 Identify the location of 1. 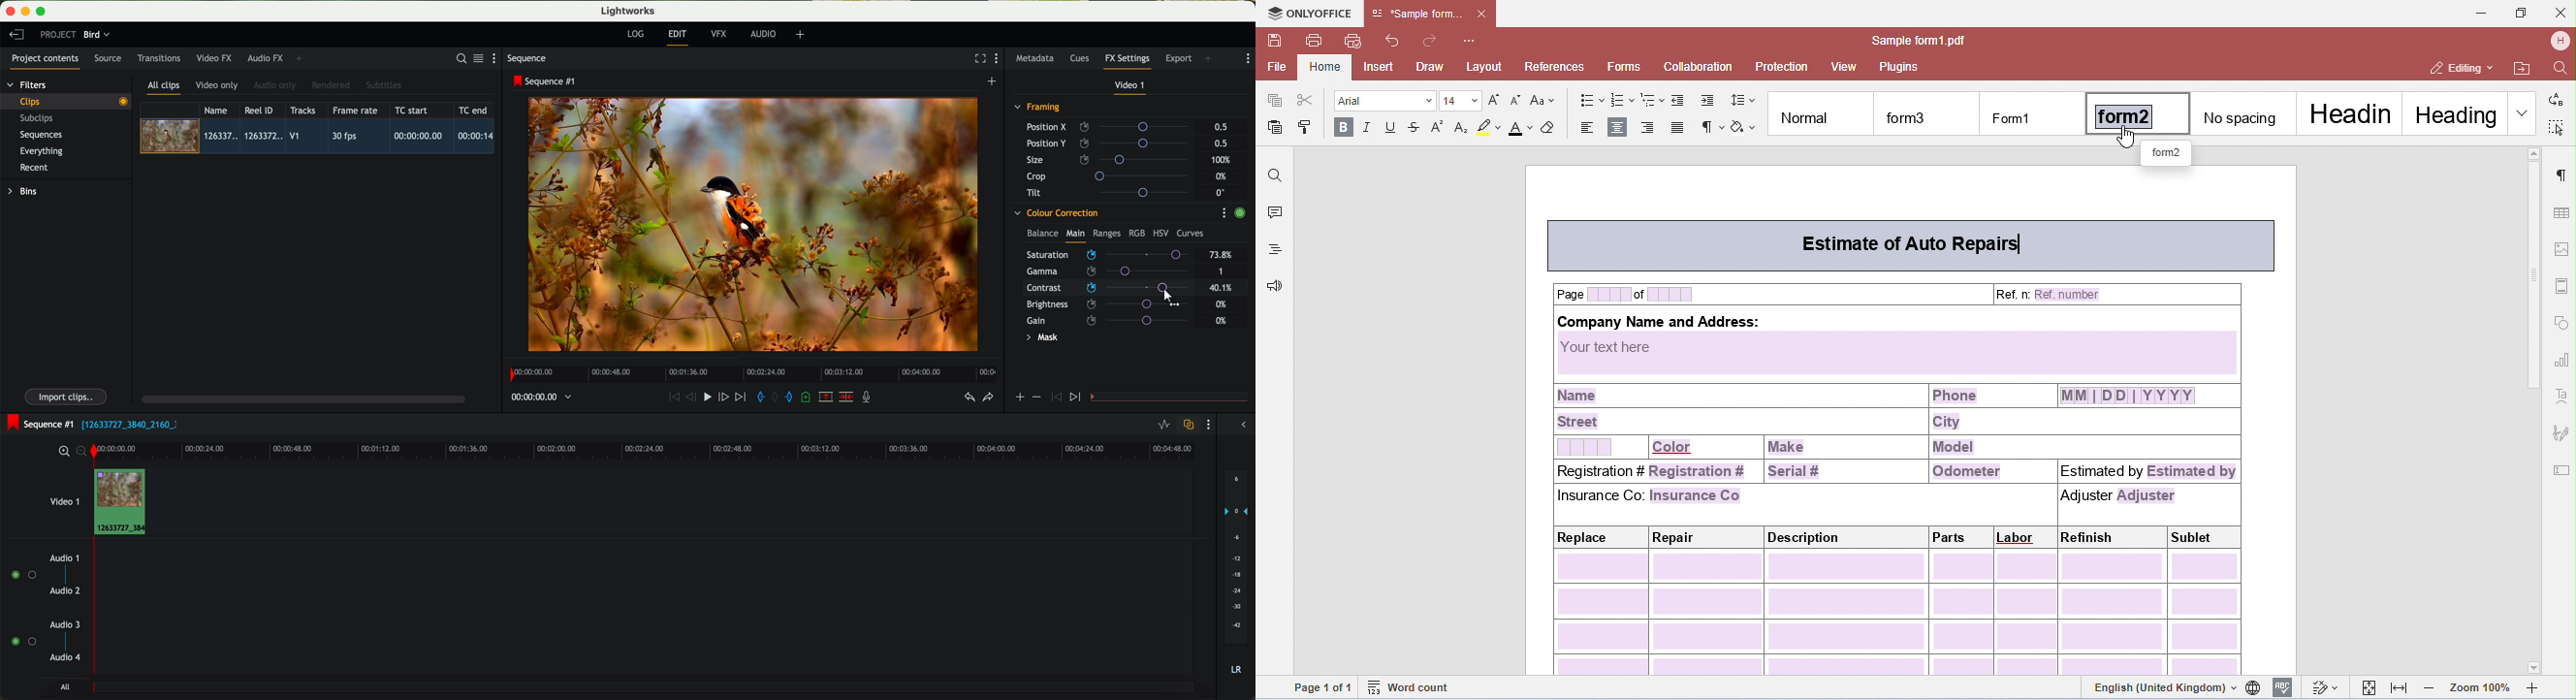
(1222, 272).